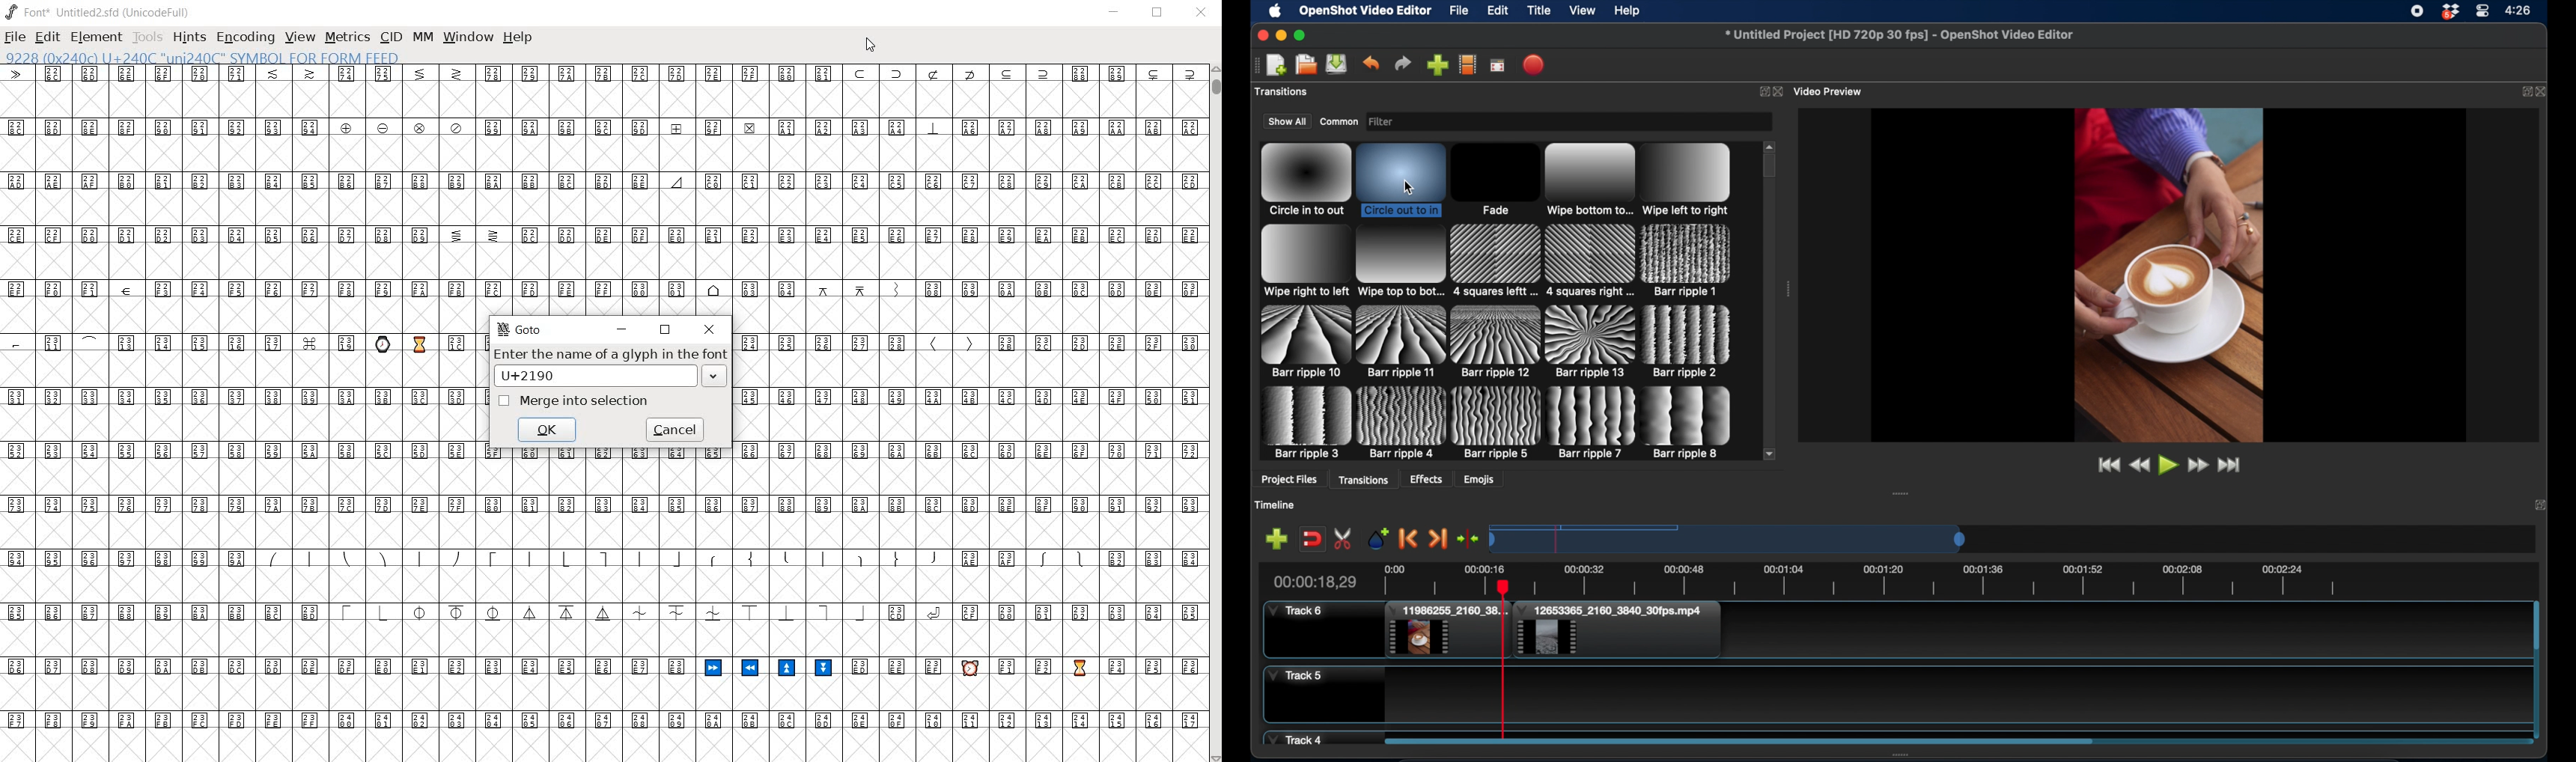  I want to click on mm, so click(423, 37).